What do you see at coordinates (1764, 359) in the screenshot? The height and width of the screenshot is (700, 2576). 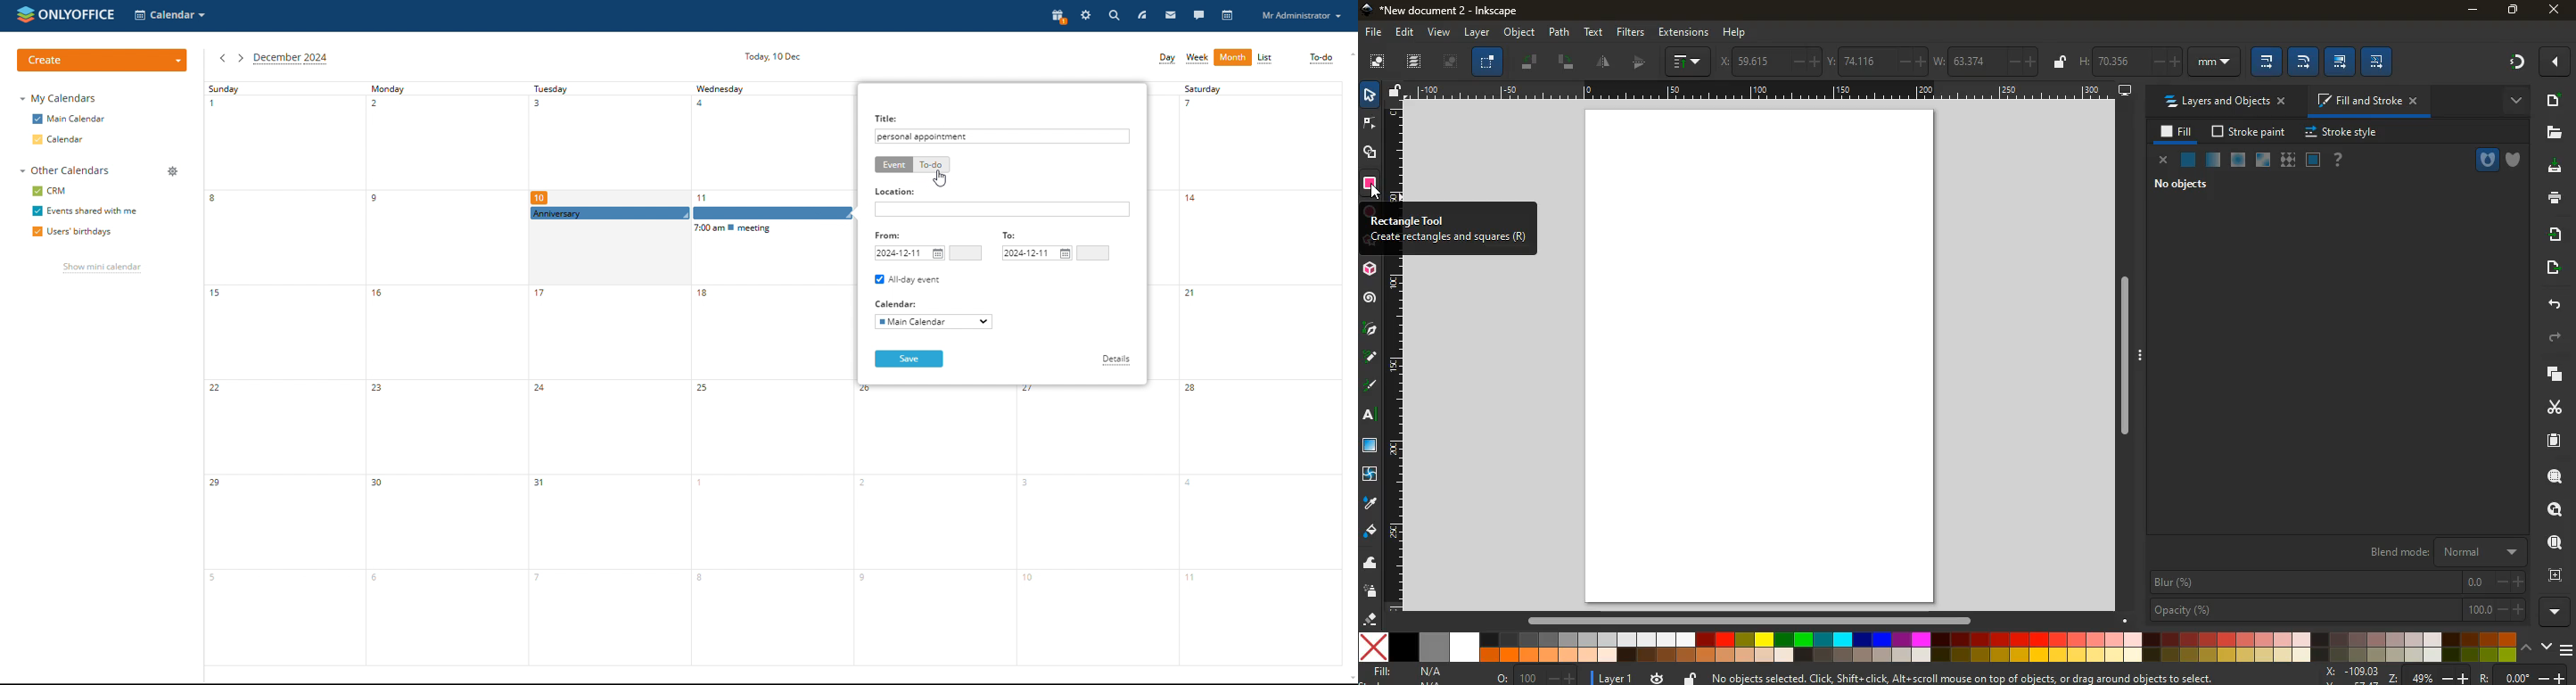 I see `image` at bounding box center [1764, 359].